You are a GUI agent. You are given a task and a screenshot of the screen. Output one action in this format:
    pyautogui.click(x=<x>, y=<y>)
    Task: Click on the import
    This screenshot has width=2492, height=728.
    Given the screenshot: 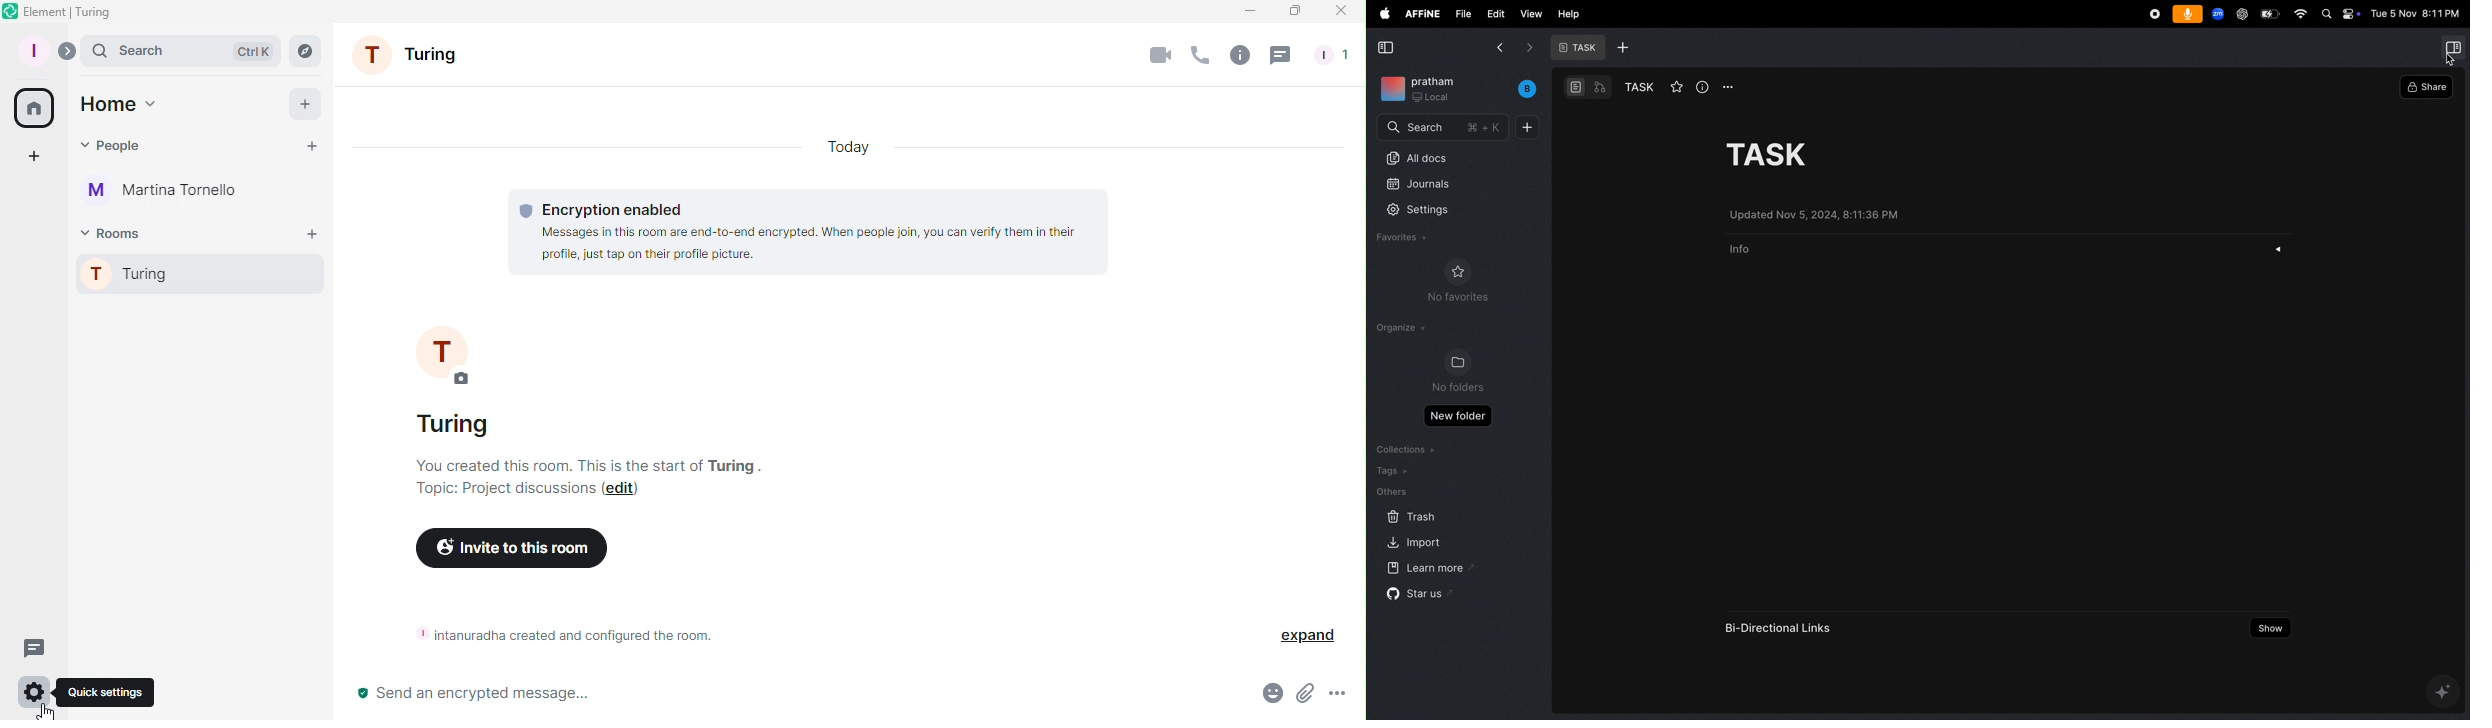 What is the action you would take?
    pyautogui.click(x=1415, y=544)
    